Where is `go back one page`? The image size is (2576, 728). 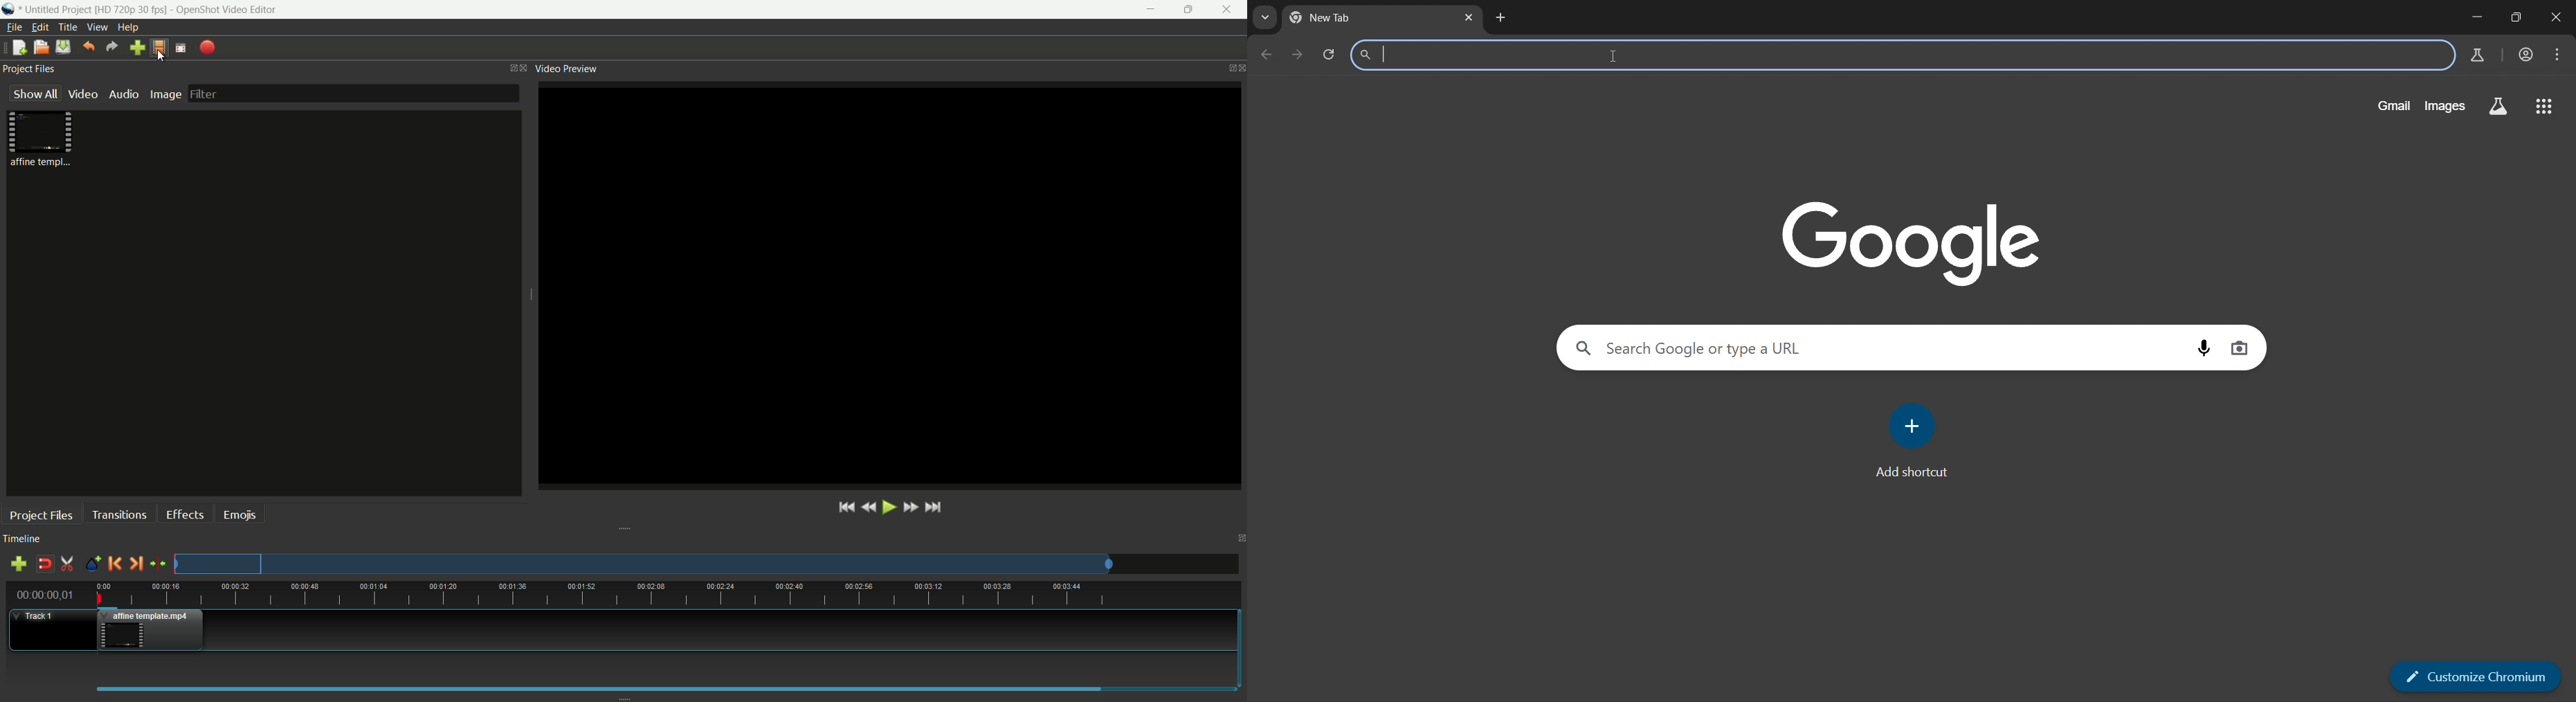
go back one page is located at coordinates (1269, 53).